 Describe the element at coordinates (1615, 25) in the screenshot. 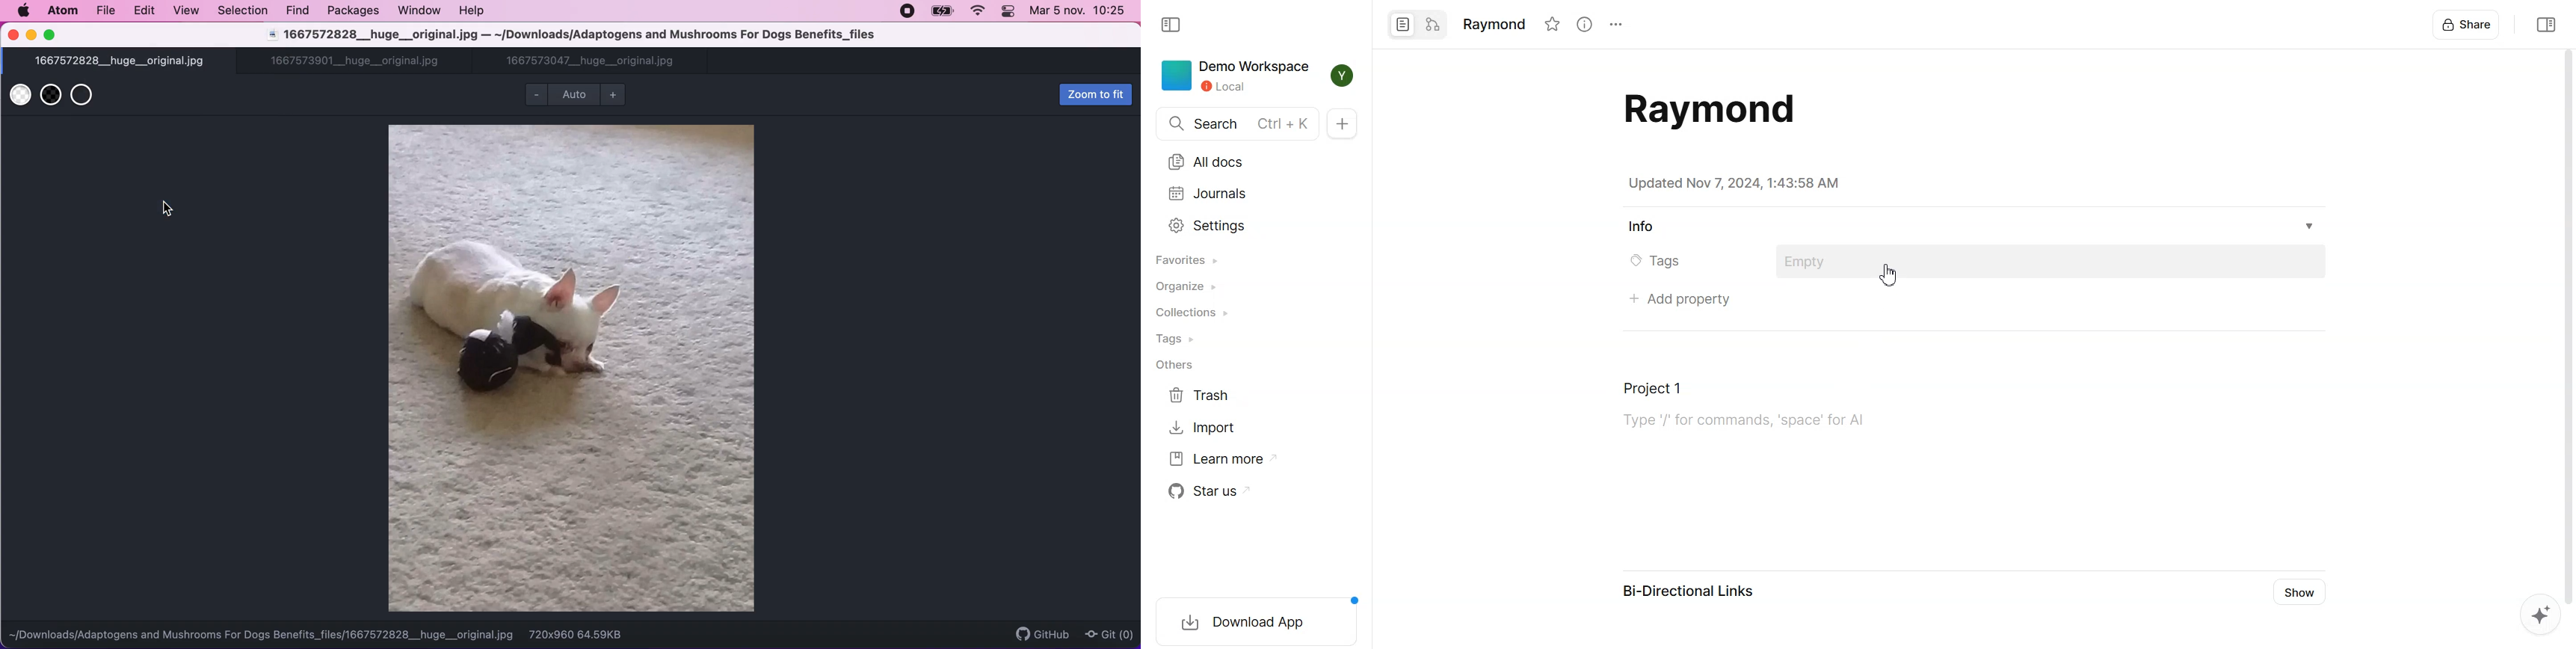

I see `Settings` at that location.